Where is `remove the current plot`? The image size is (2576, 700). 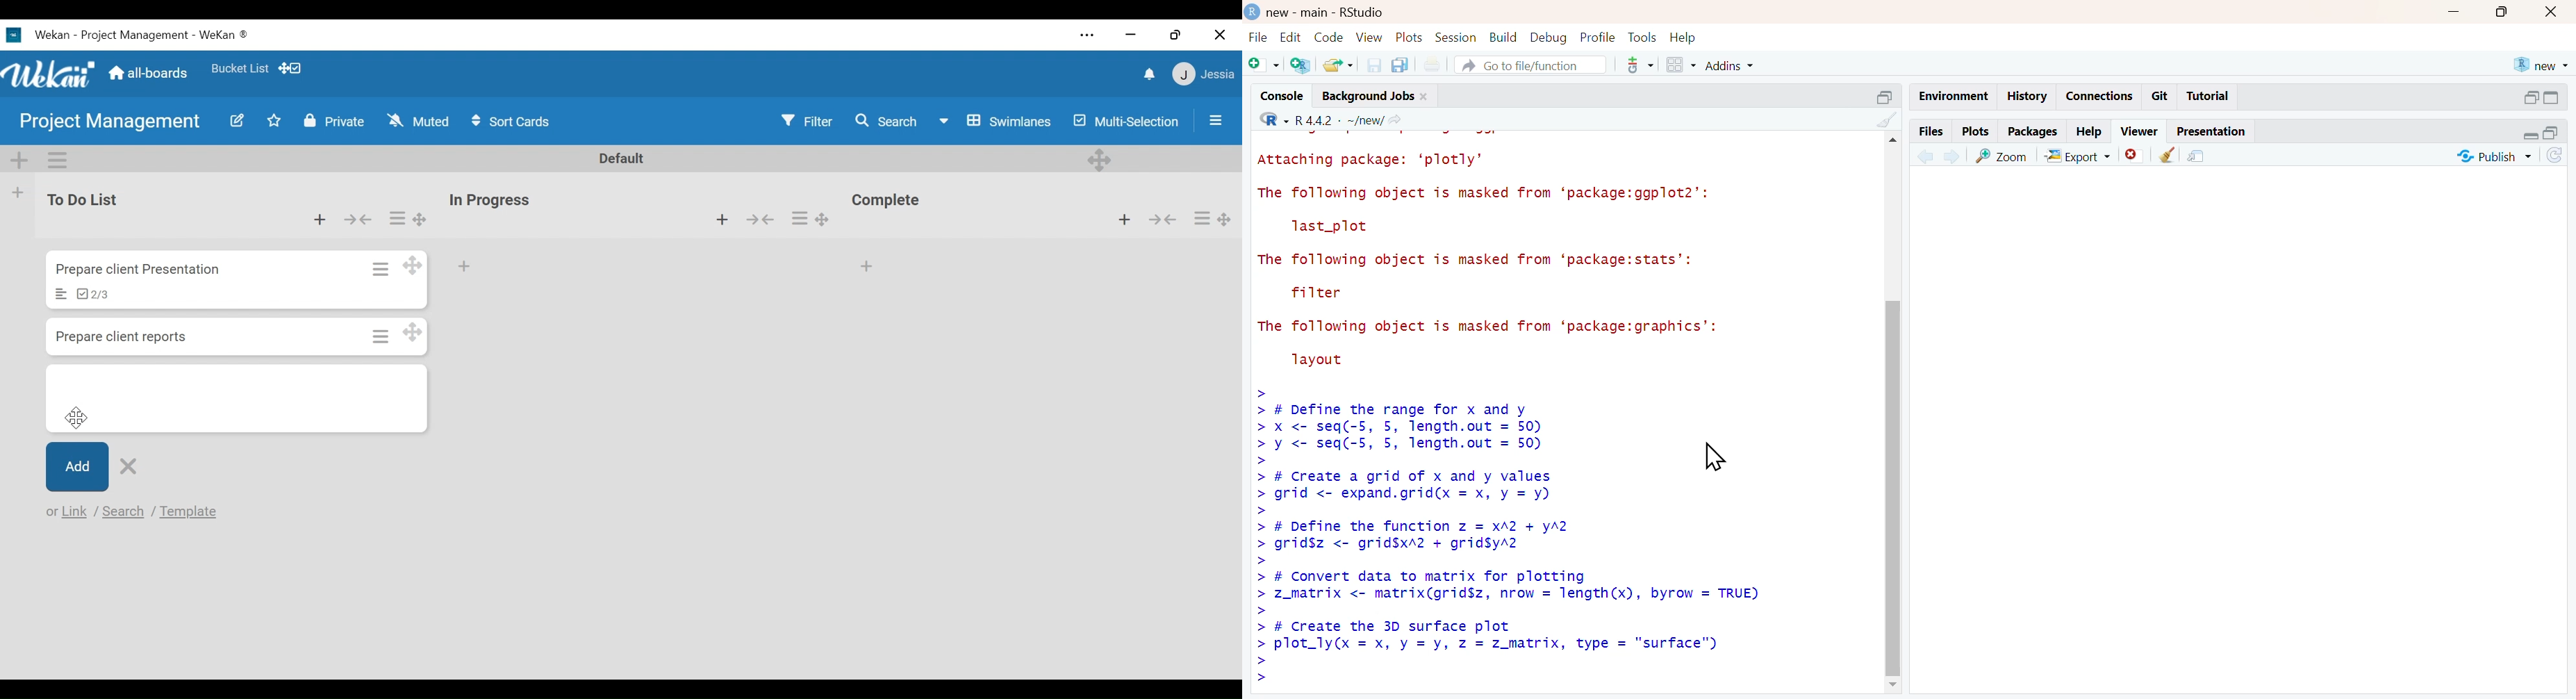
remove the current plot is located at coordinates (2134, 154).